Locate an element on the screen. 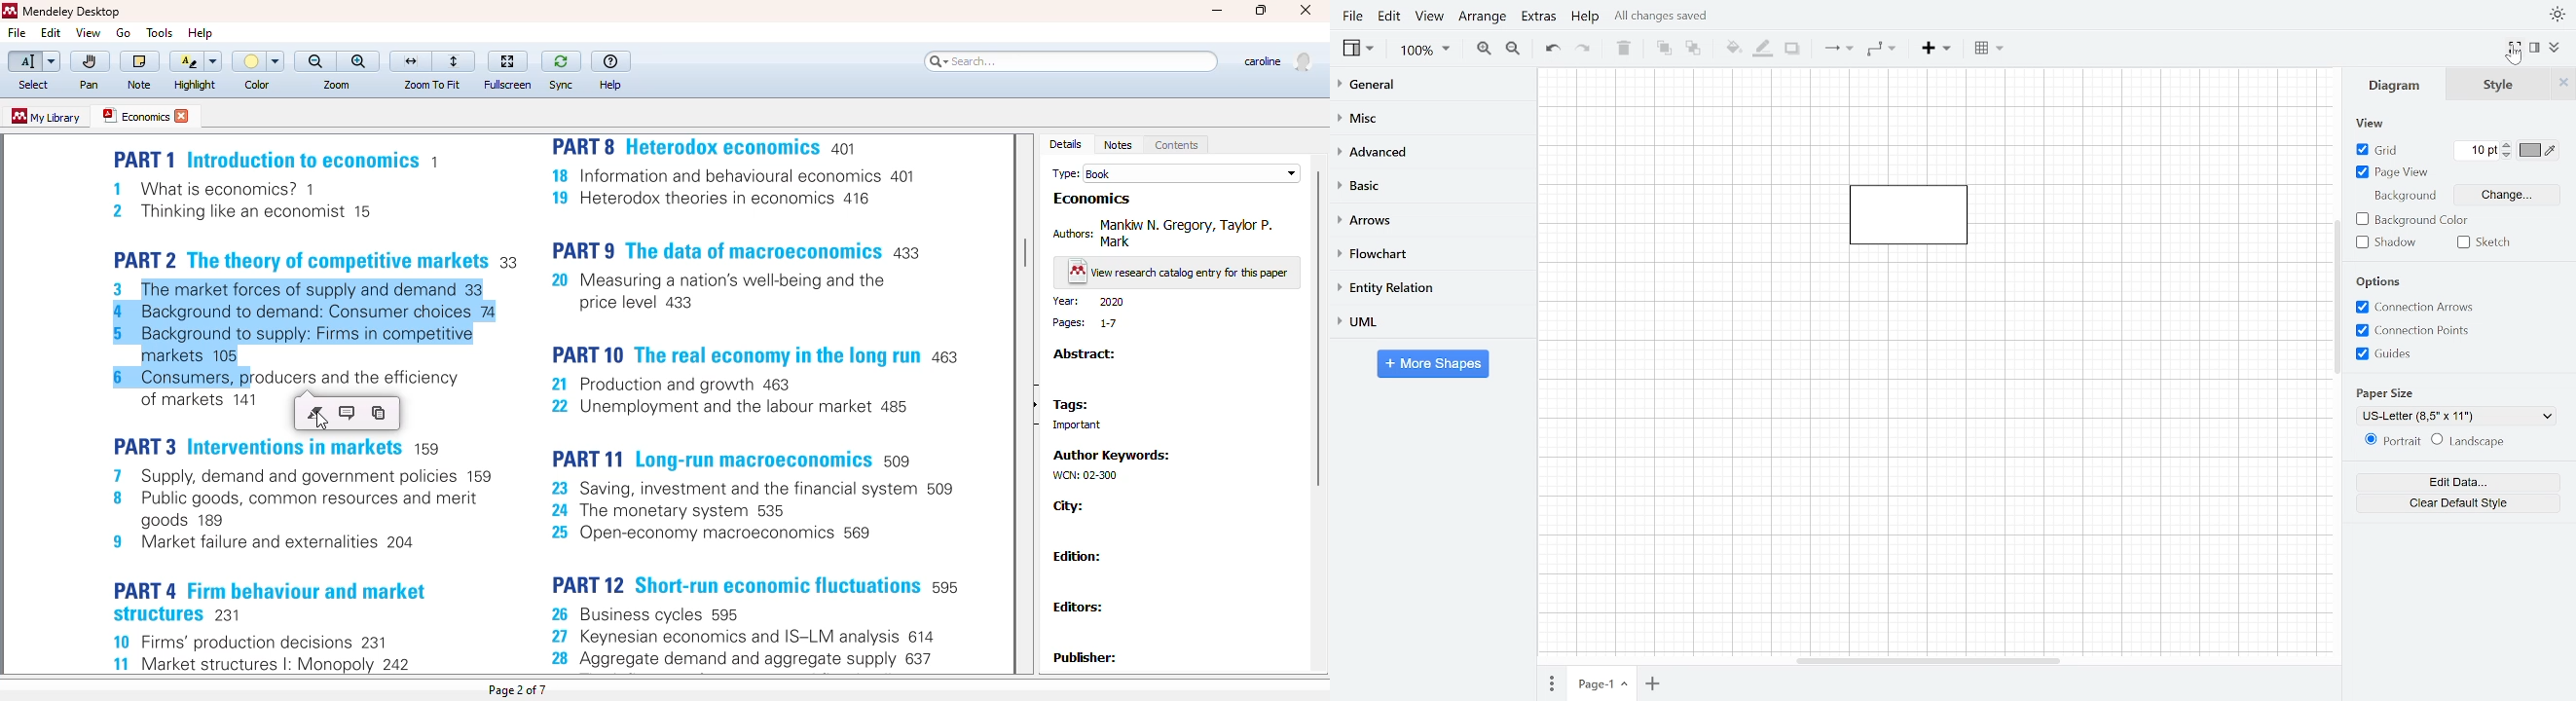  File is located at coordinates (1352, 18).